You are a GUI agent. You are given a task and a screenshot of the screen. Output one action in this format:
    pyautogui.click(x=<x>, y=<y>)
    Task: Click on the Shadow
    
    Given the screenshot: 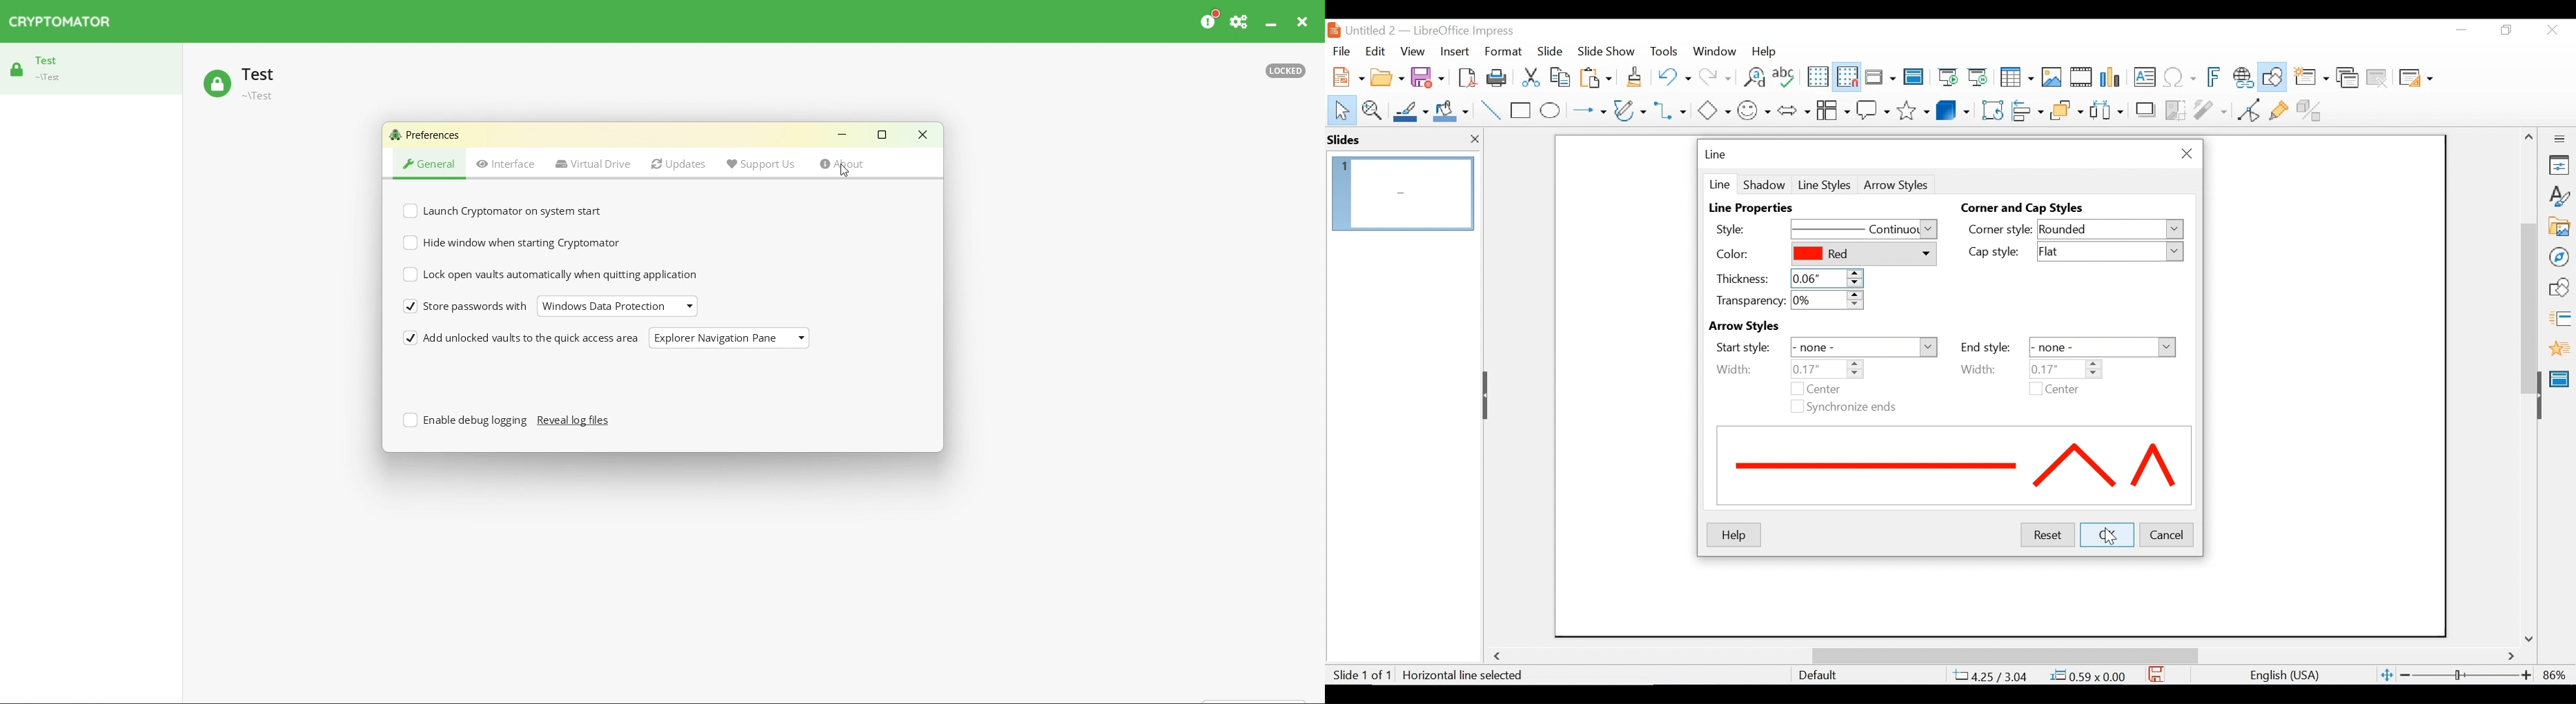 What is the action you would take?
    pyautogui.click(x=1764, y=184)
    